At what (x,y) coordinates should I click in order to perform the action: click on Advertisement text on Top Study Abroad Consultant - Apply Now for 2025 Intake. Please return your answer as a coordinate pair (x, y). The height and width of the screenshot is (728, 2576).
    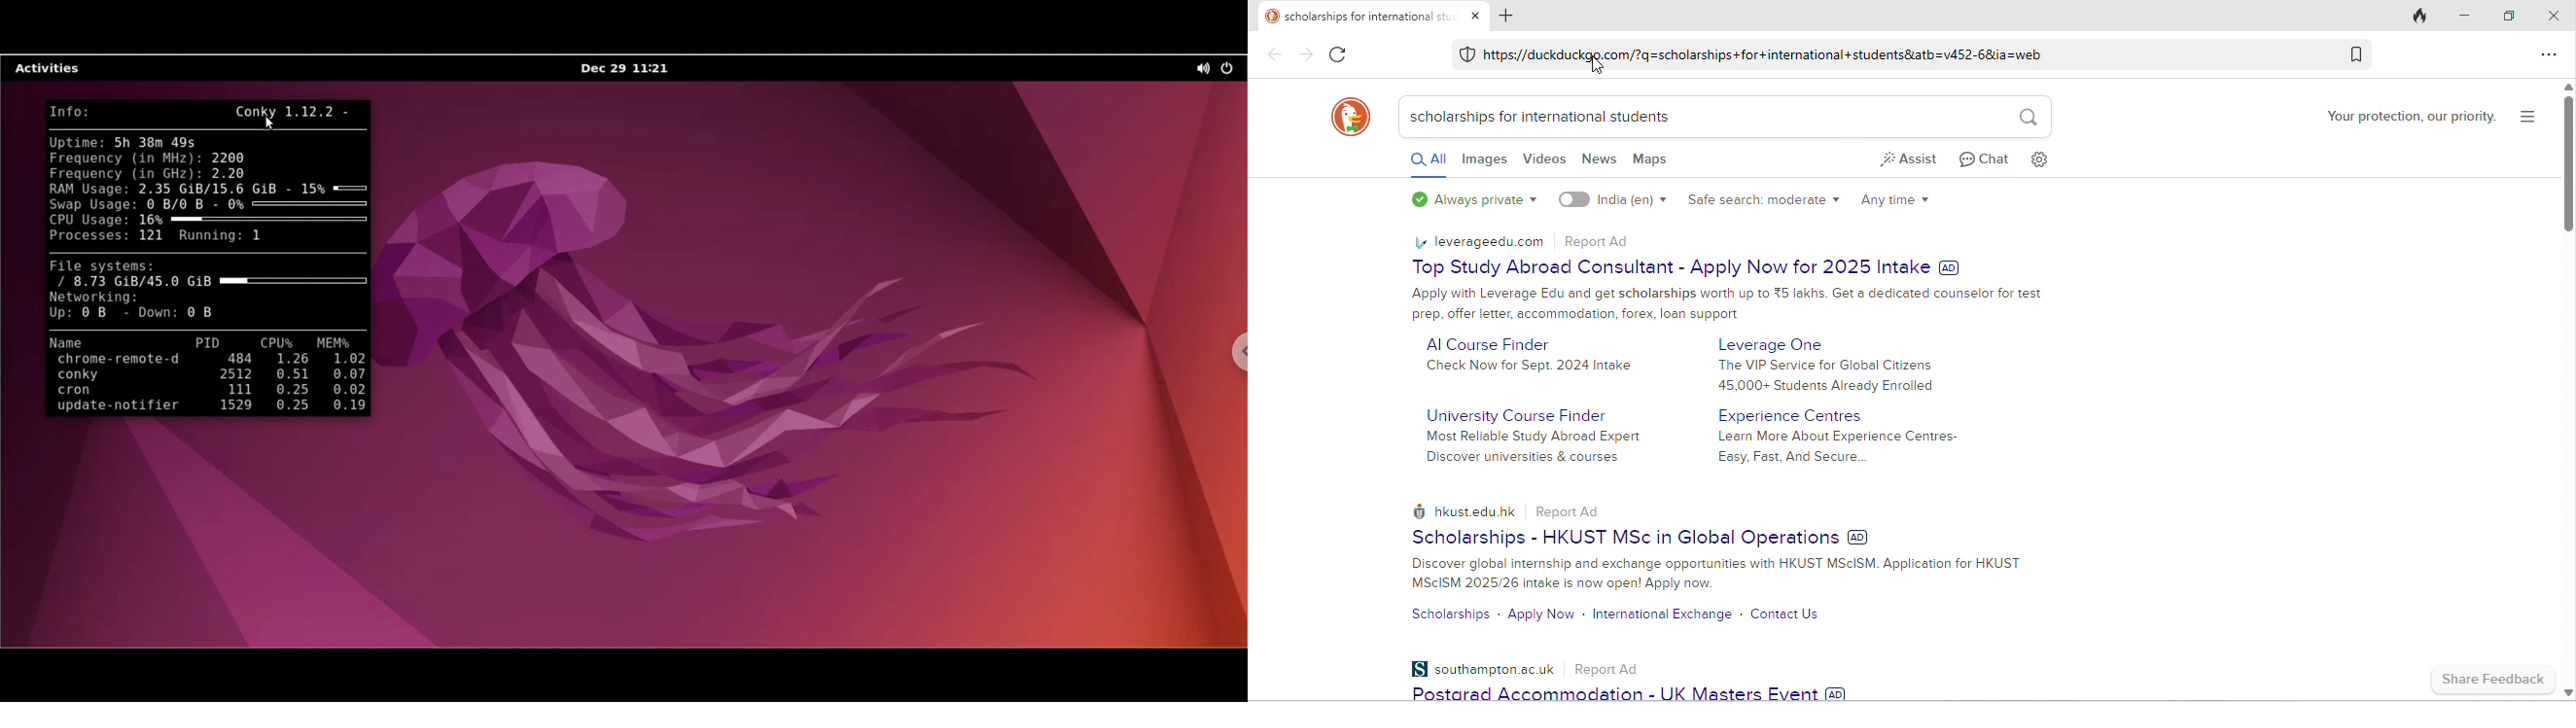
    Looking at the image, I should click on (1730, 308).